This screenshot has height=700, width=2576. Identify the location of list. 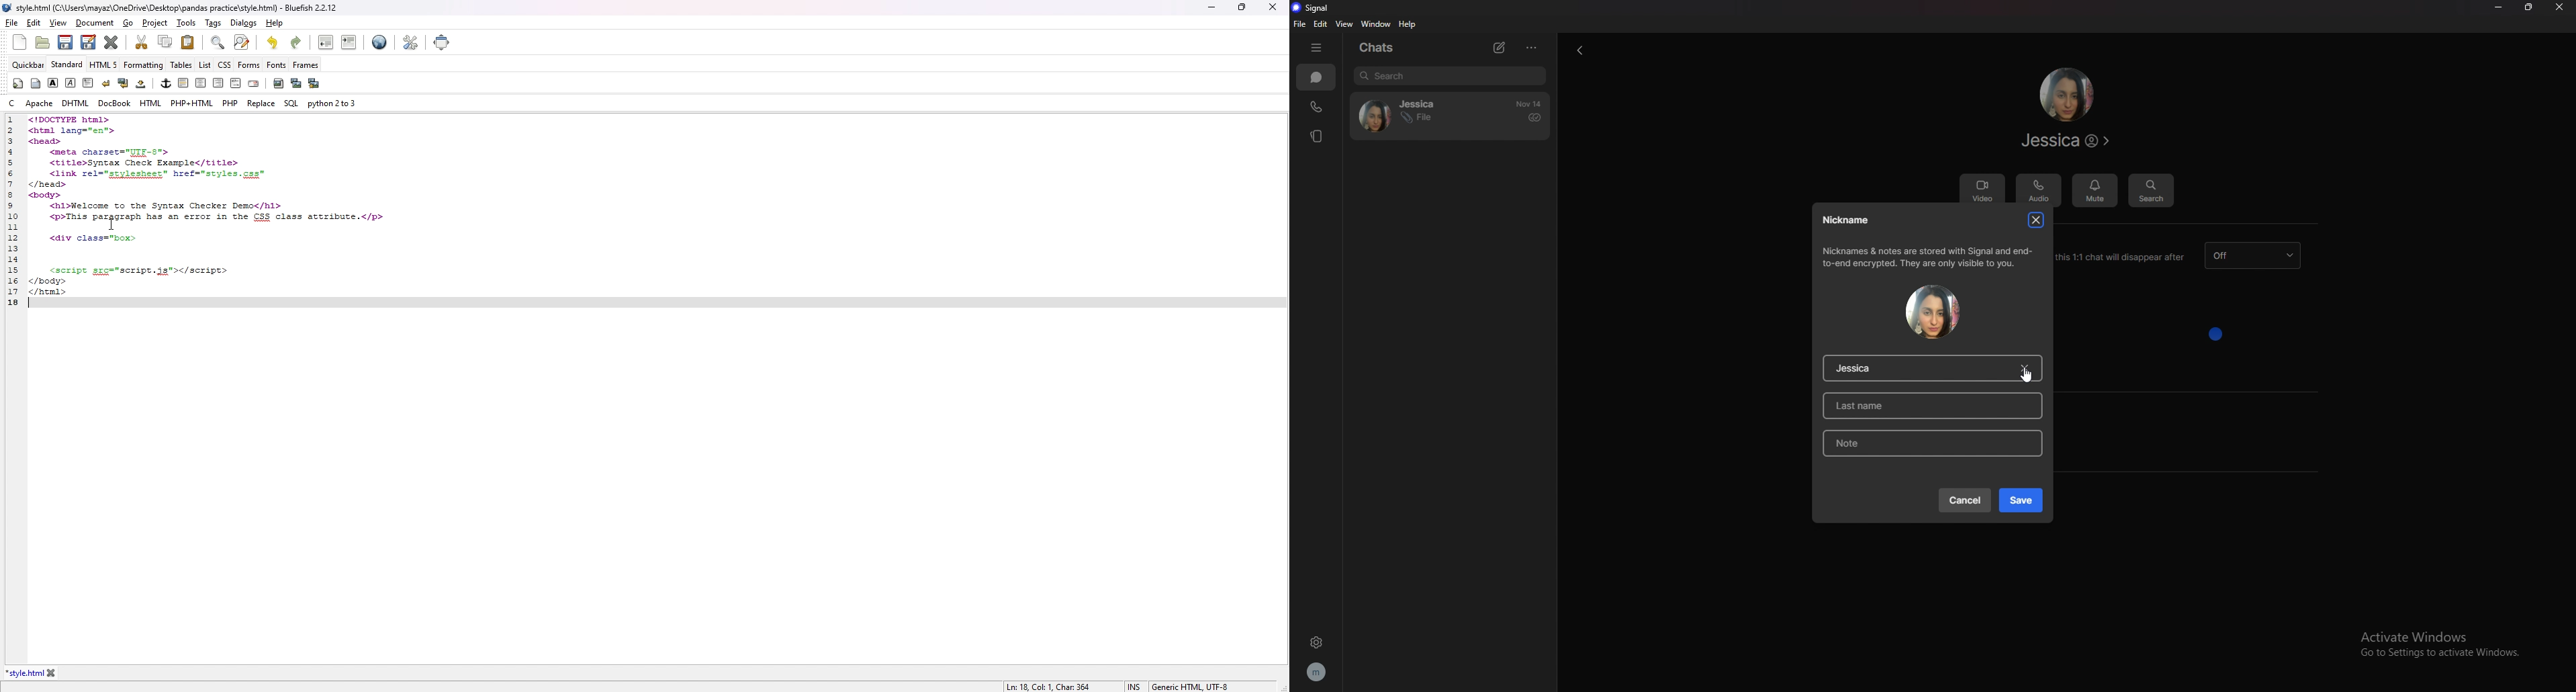
(205, 64).